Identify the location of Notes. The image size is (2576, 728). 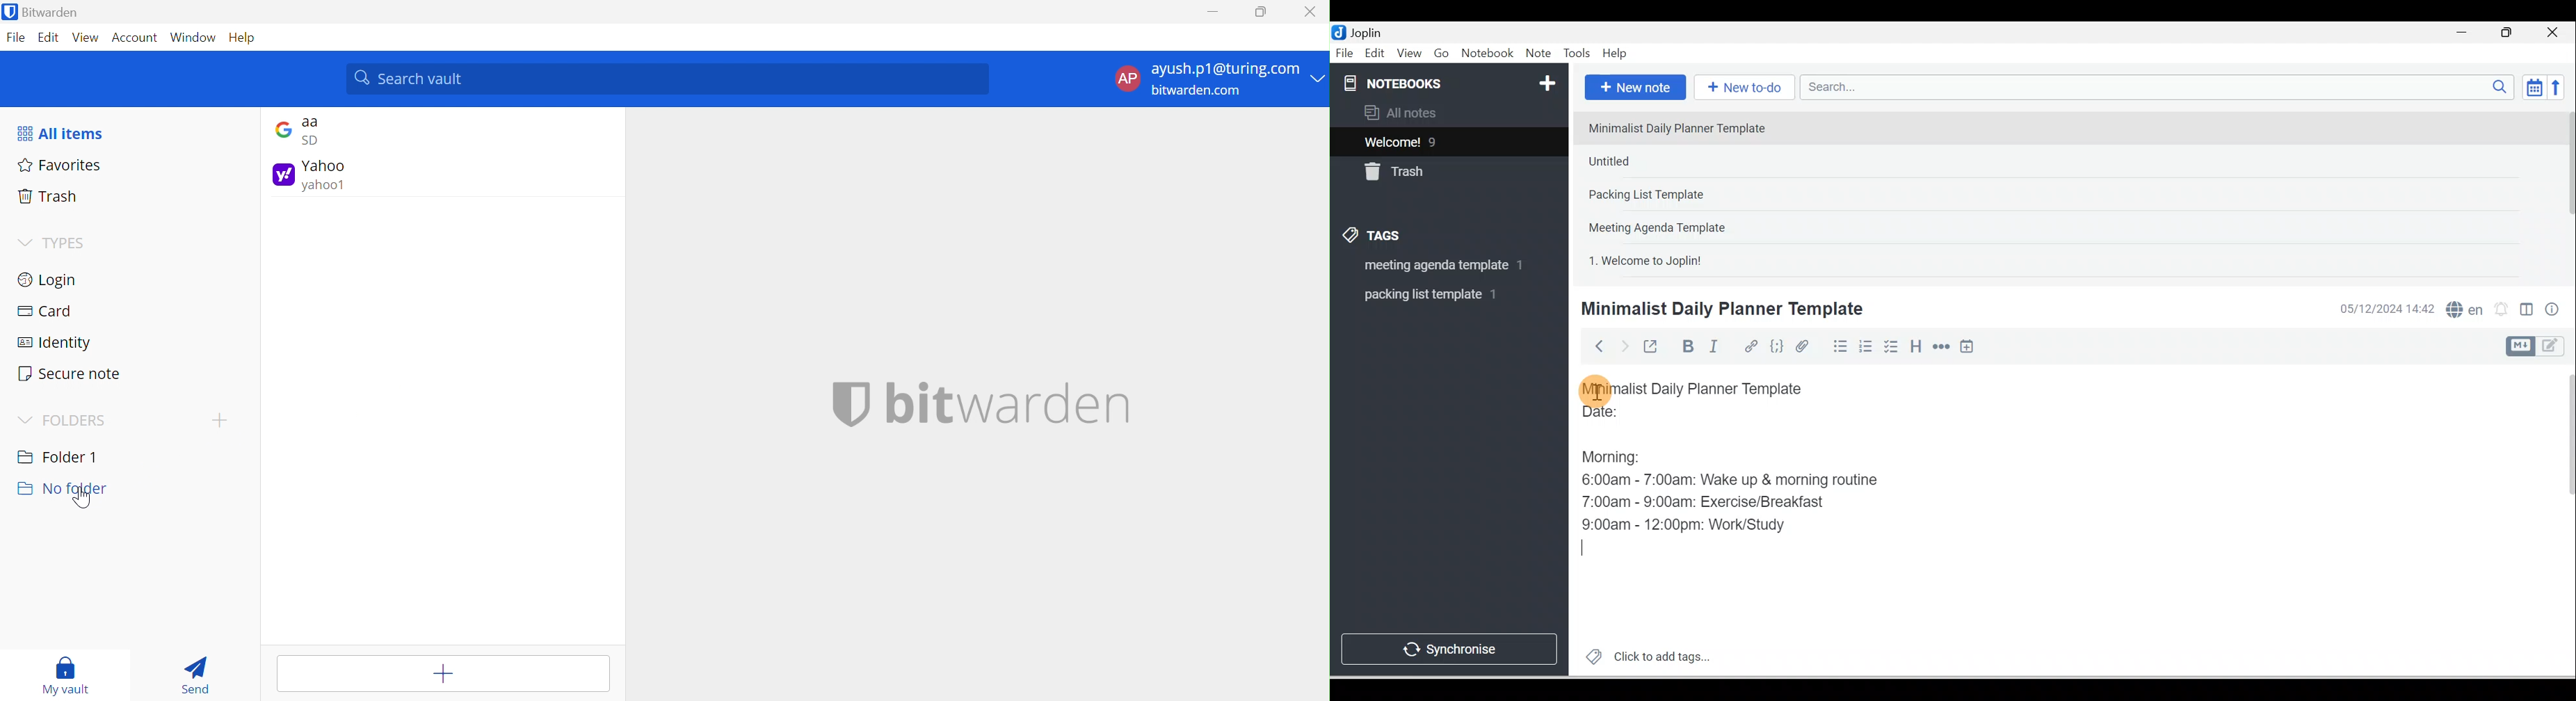
(1439, 139).